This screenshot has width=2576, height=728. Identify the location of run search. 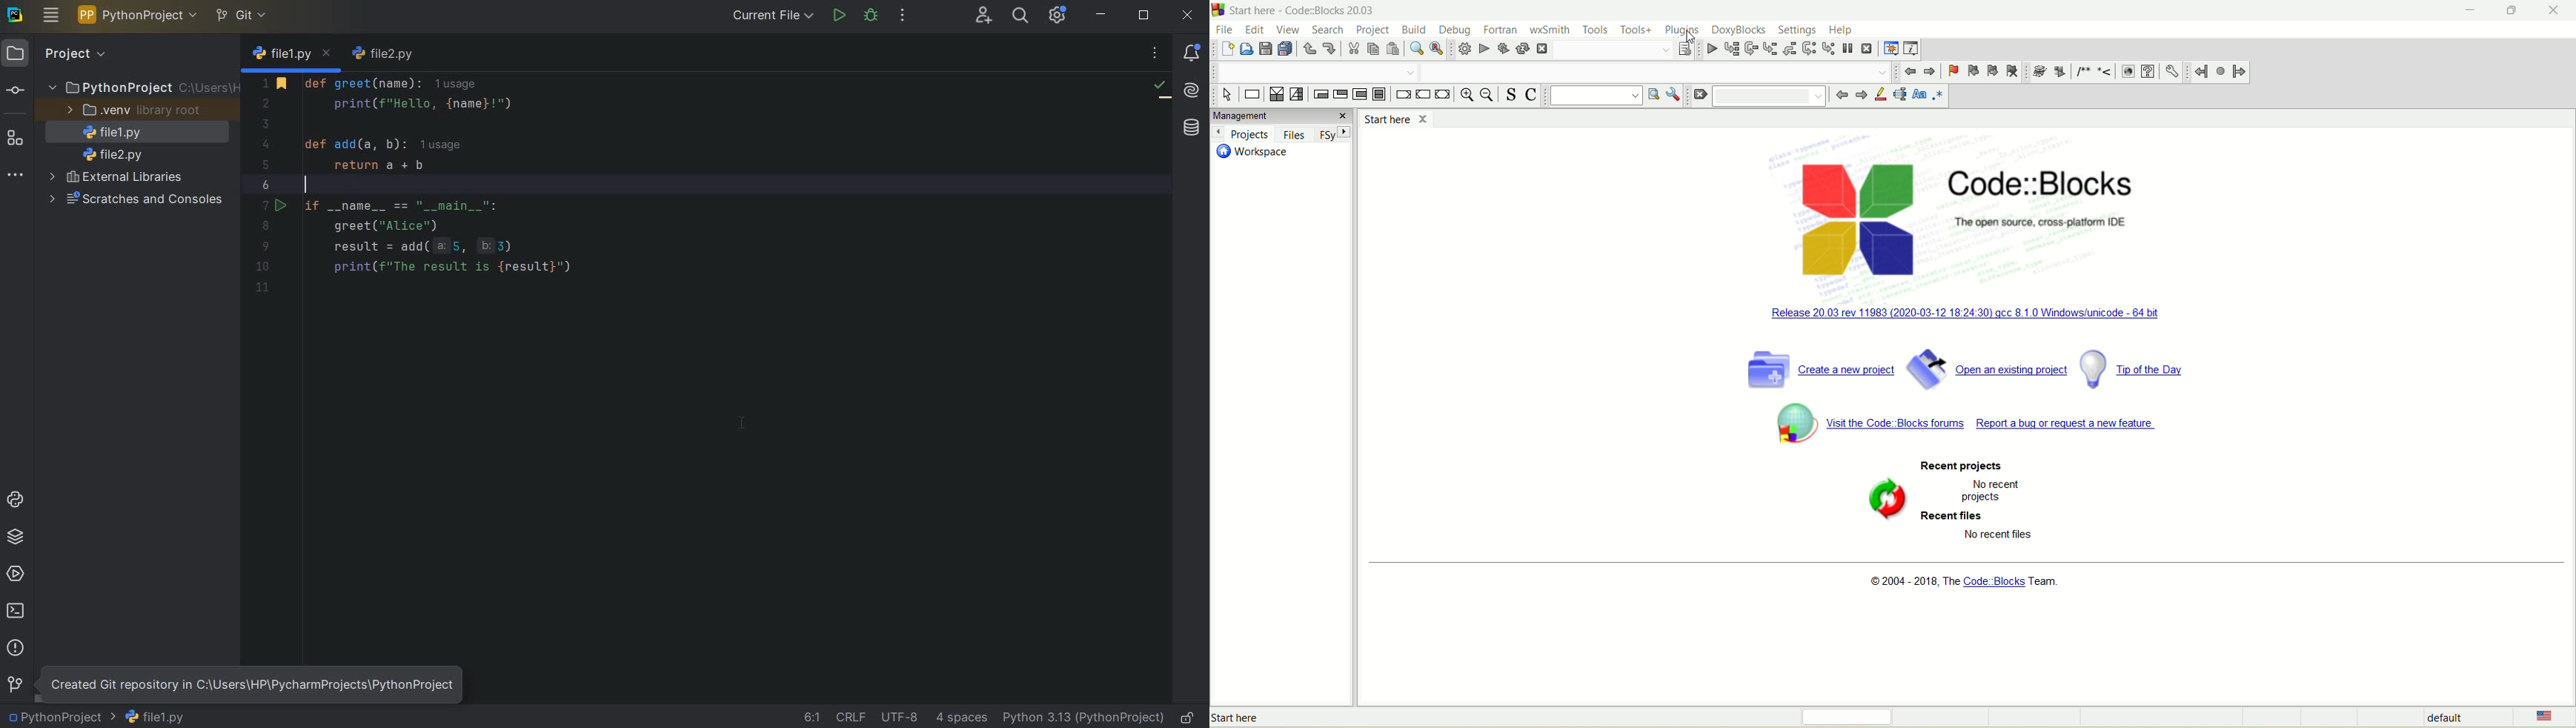
(1652, 97).